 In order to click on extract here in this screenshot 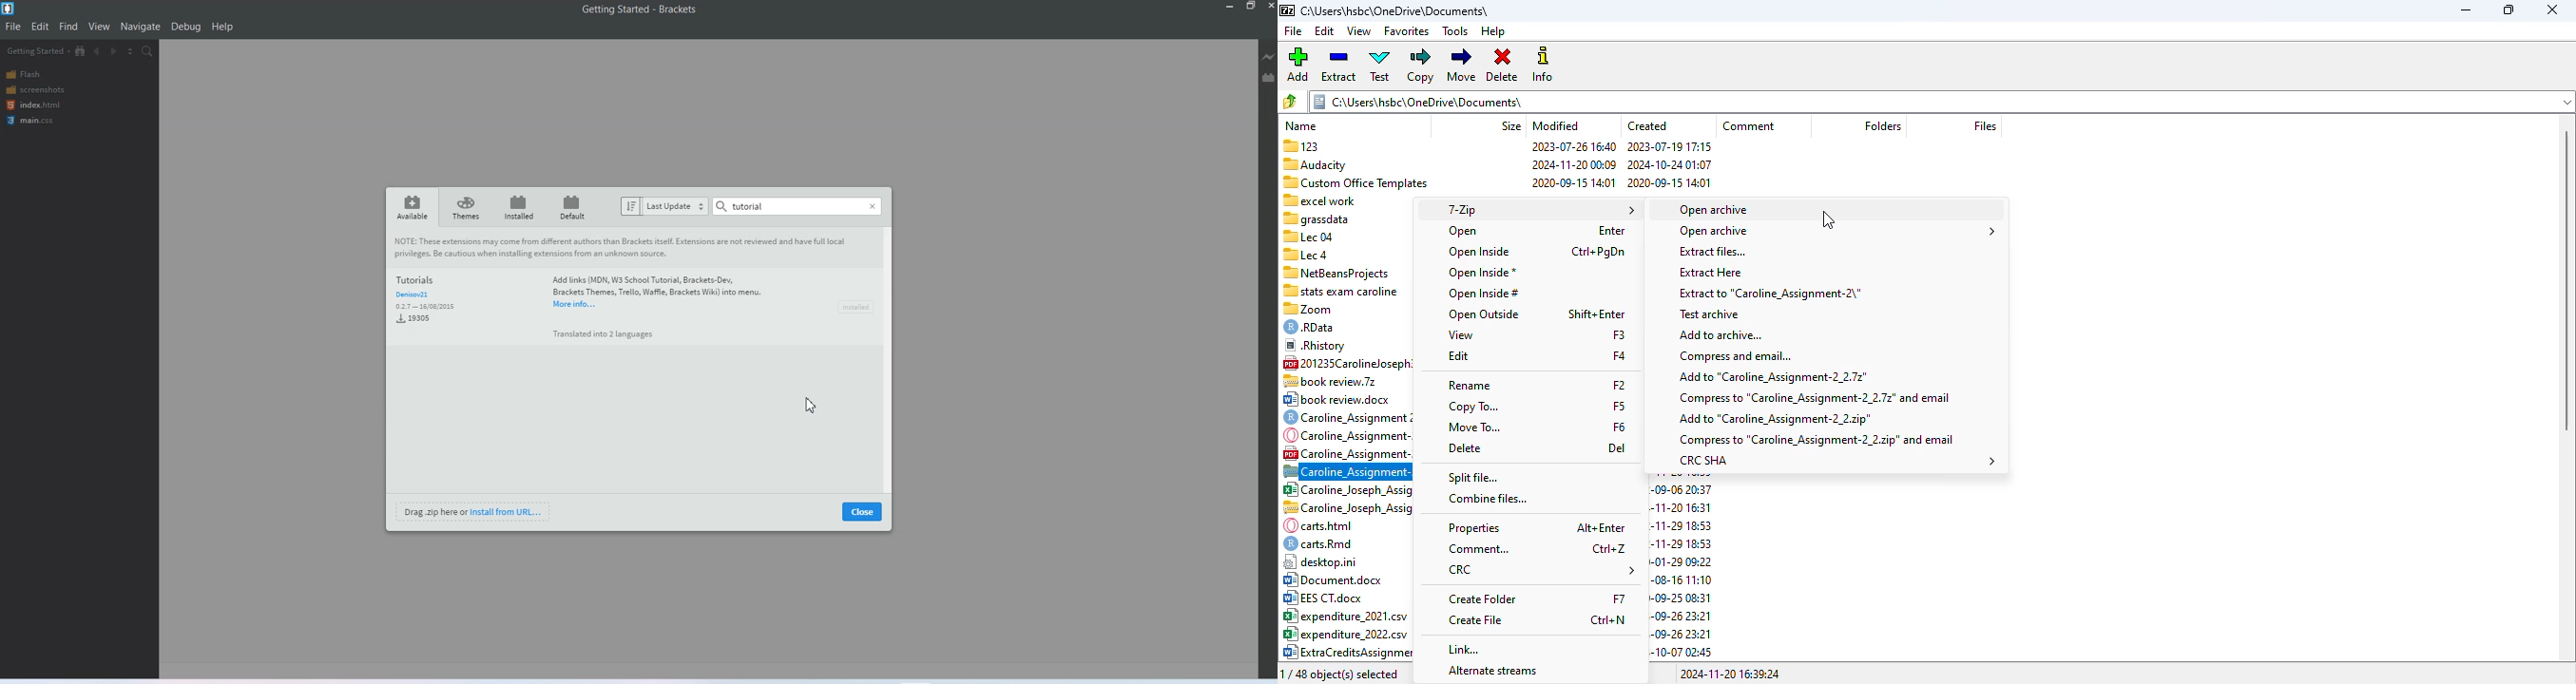, I will do `click(1711, 273)`.